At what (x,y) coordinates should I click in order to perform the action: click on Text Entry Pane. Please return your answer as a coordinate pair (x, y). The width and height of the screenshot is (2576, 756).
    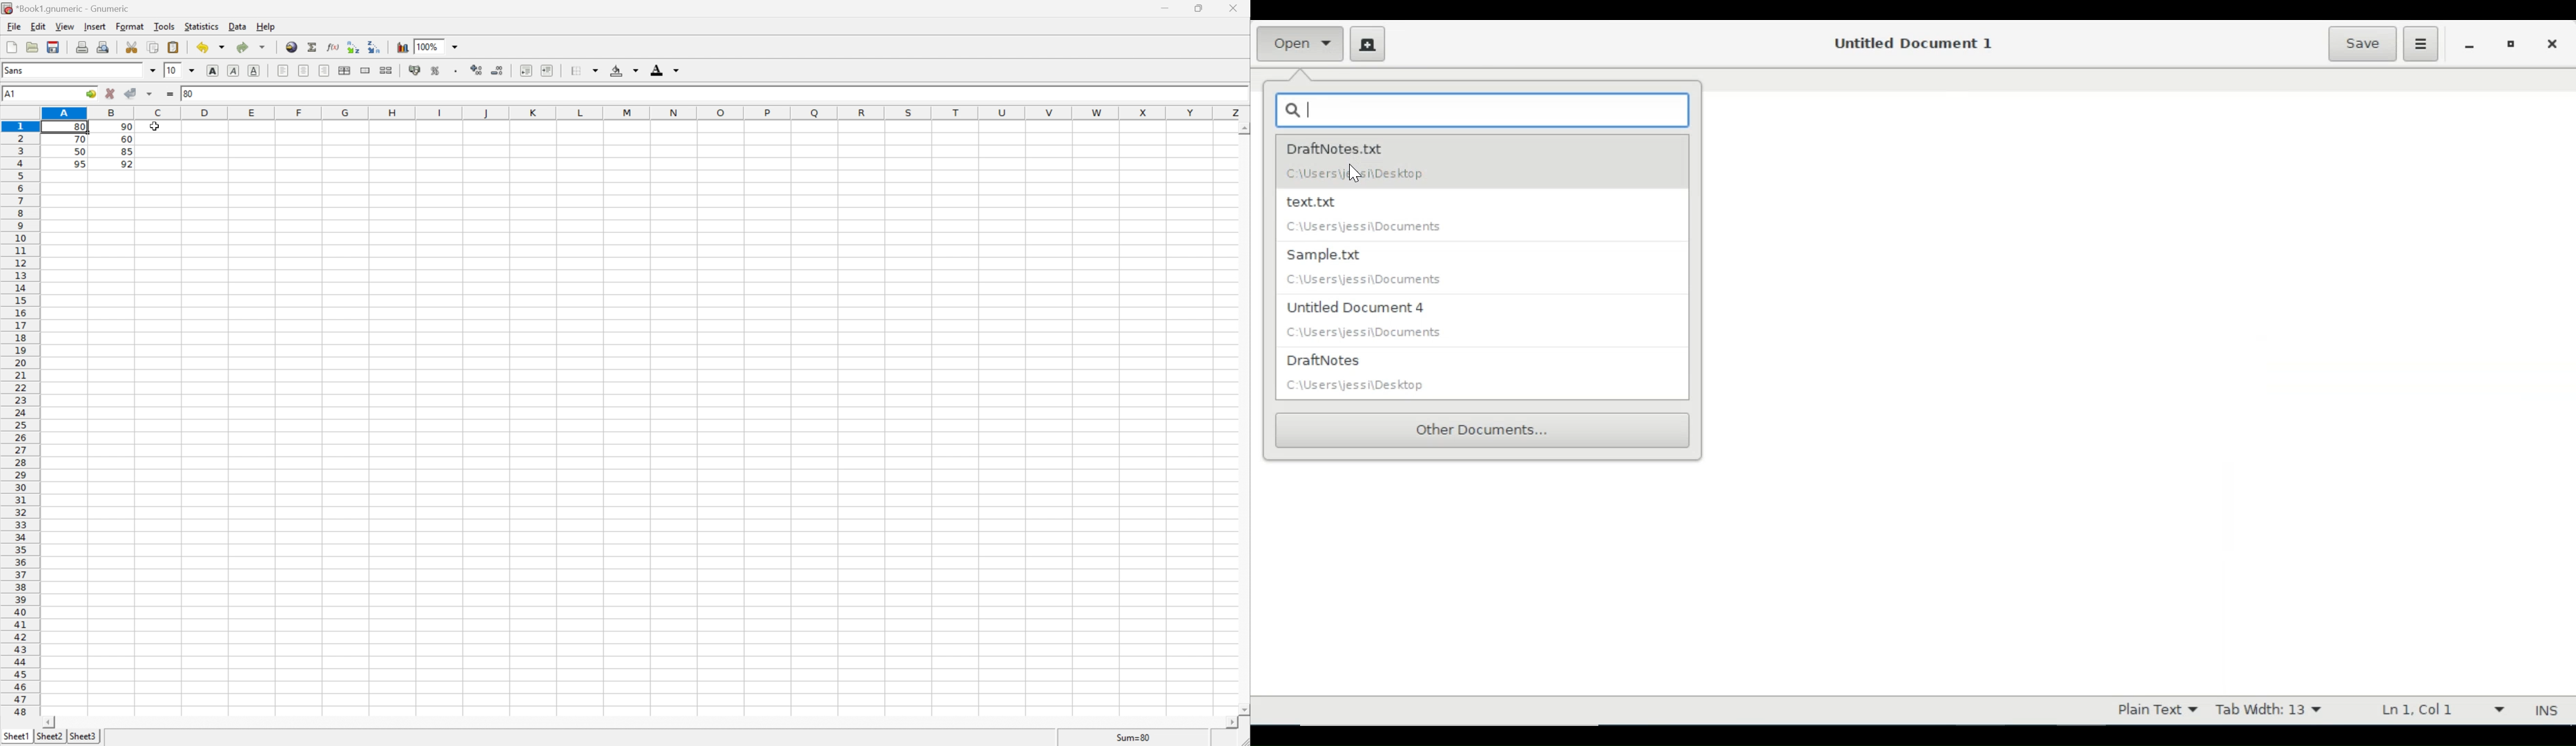
    Looking at the image, I should click on (2140, 379).